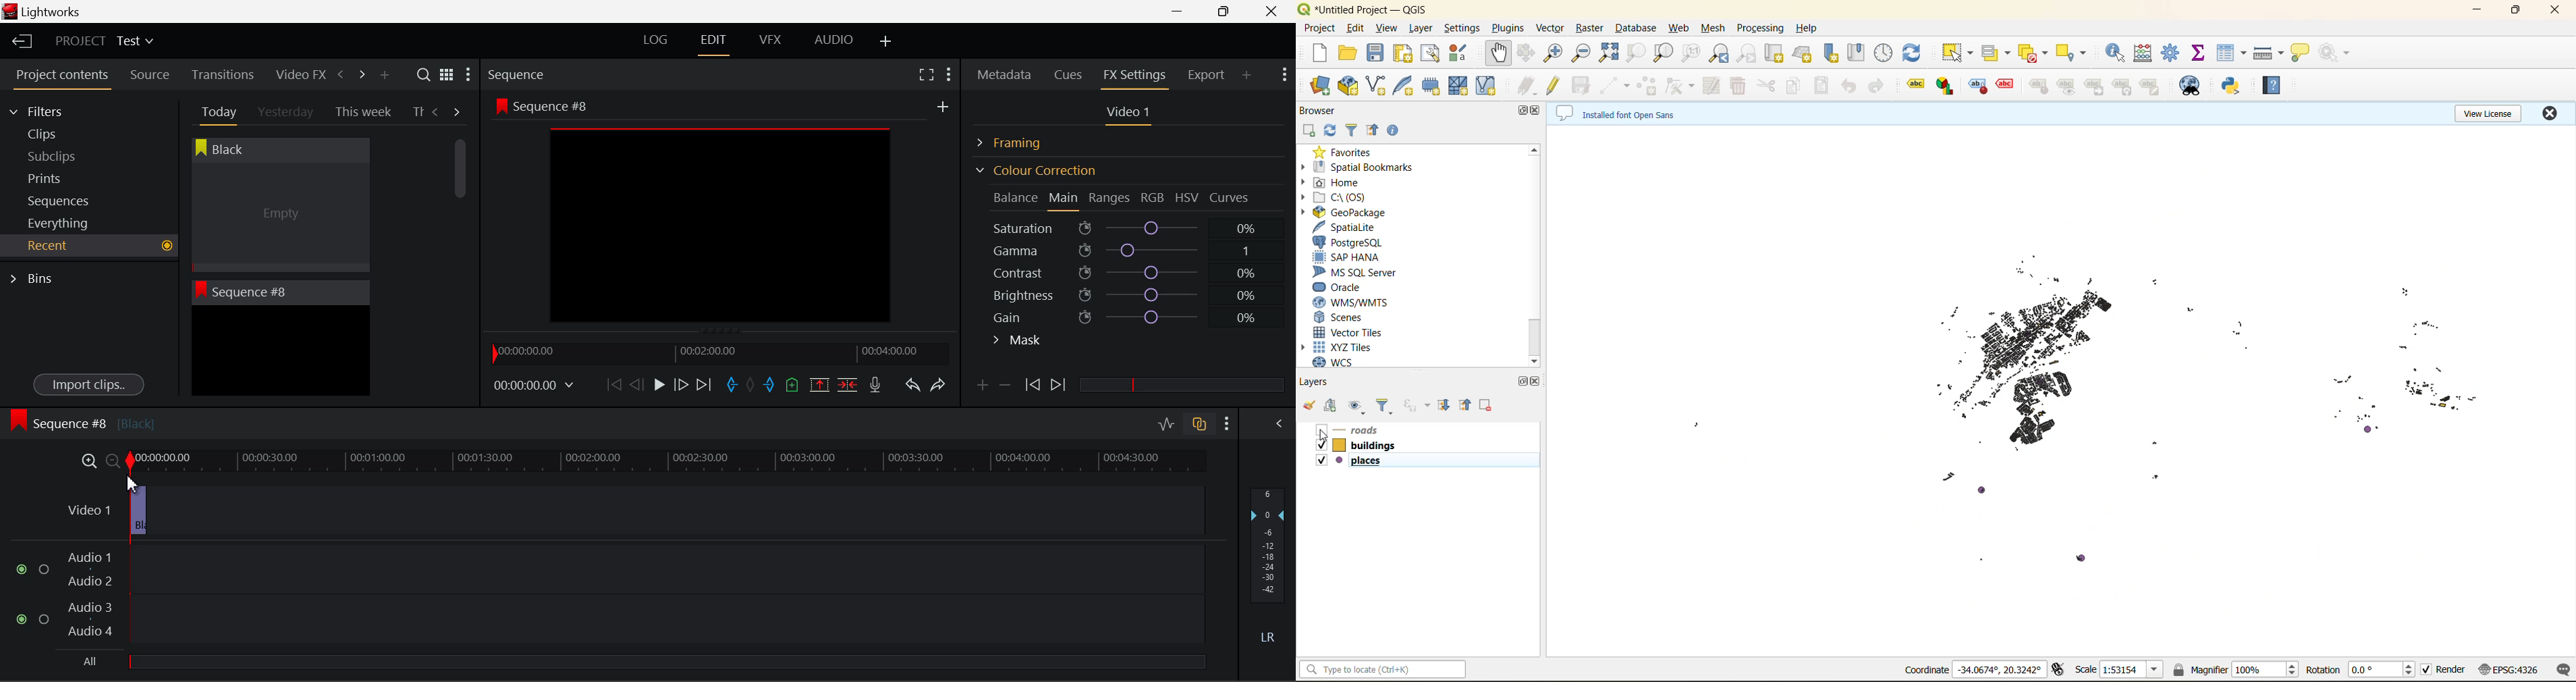 The width and height of the screenshot is (2576, 700). What do you see at coordinates (1972, 669) in the screenshot?
I see `coordinates` at bounding box center [1972, 669].